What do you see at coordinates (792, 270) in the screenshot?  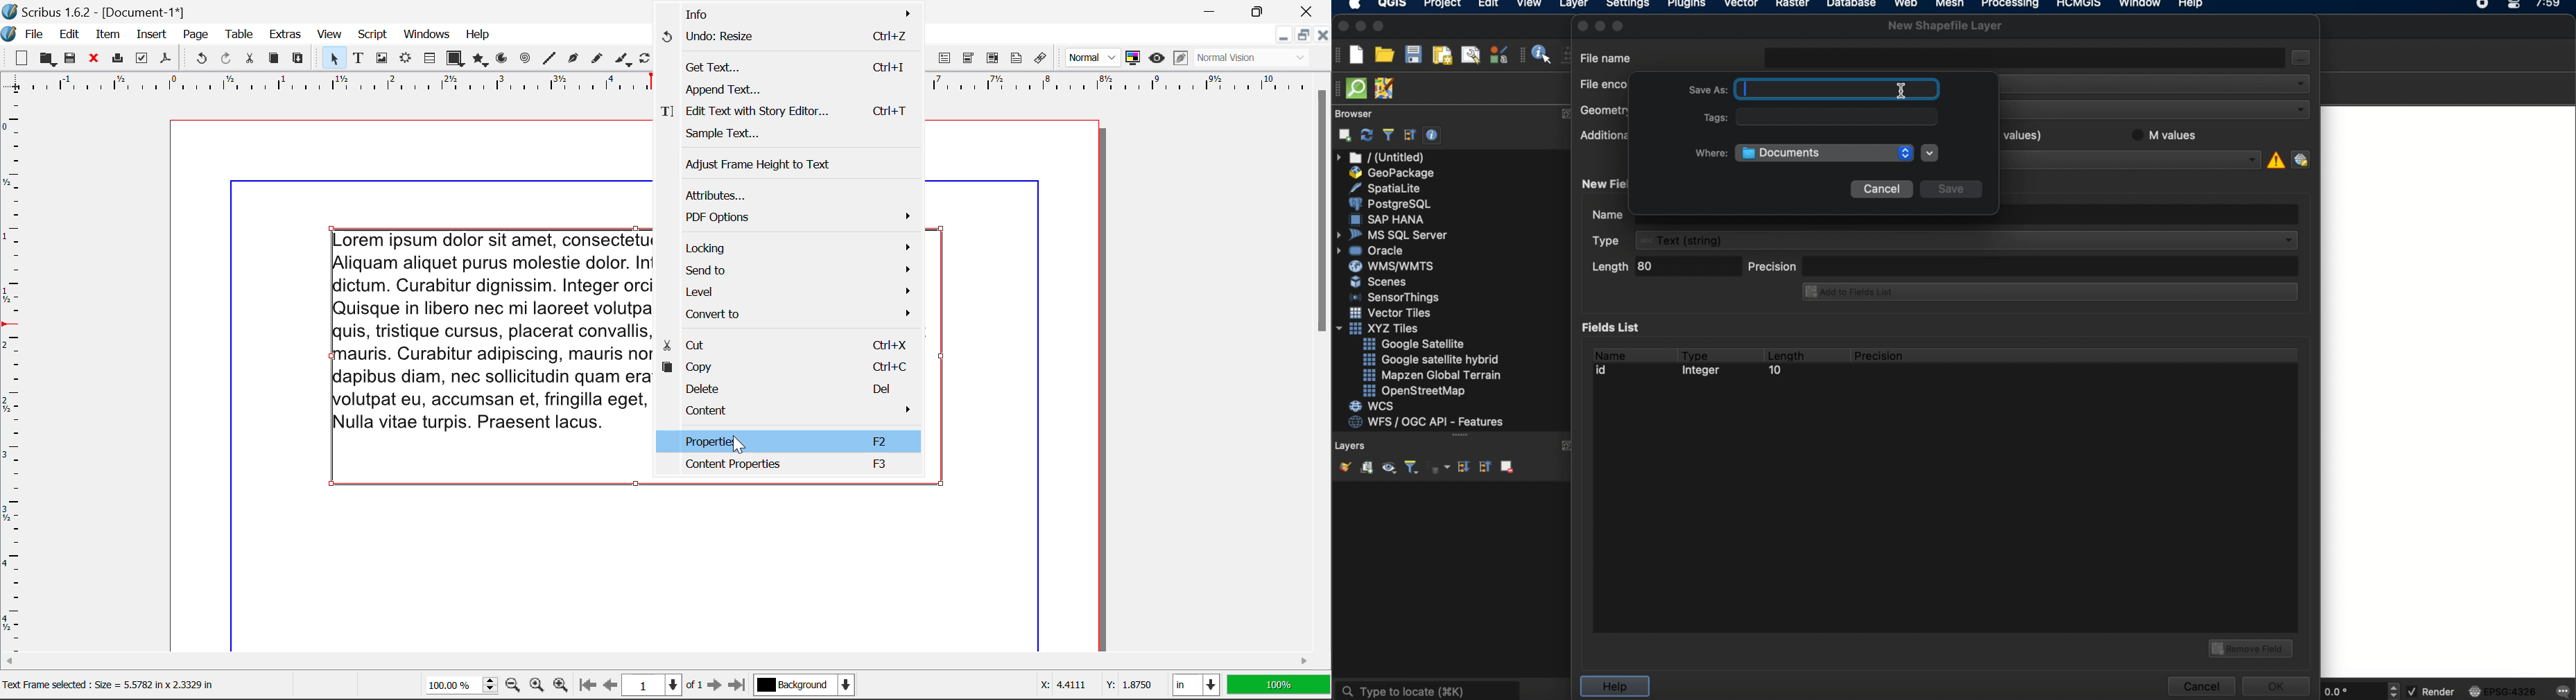 I see `Send to` at bounding box center [792, 270].